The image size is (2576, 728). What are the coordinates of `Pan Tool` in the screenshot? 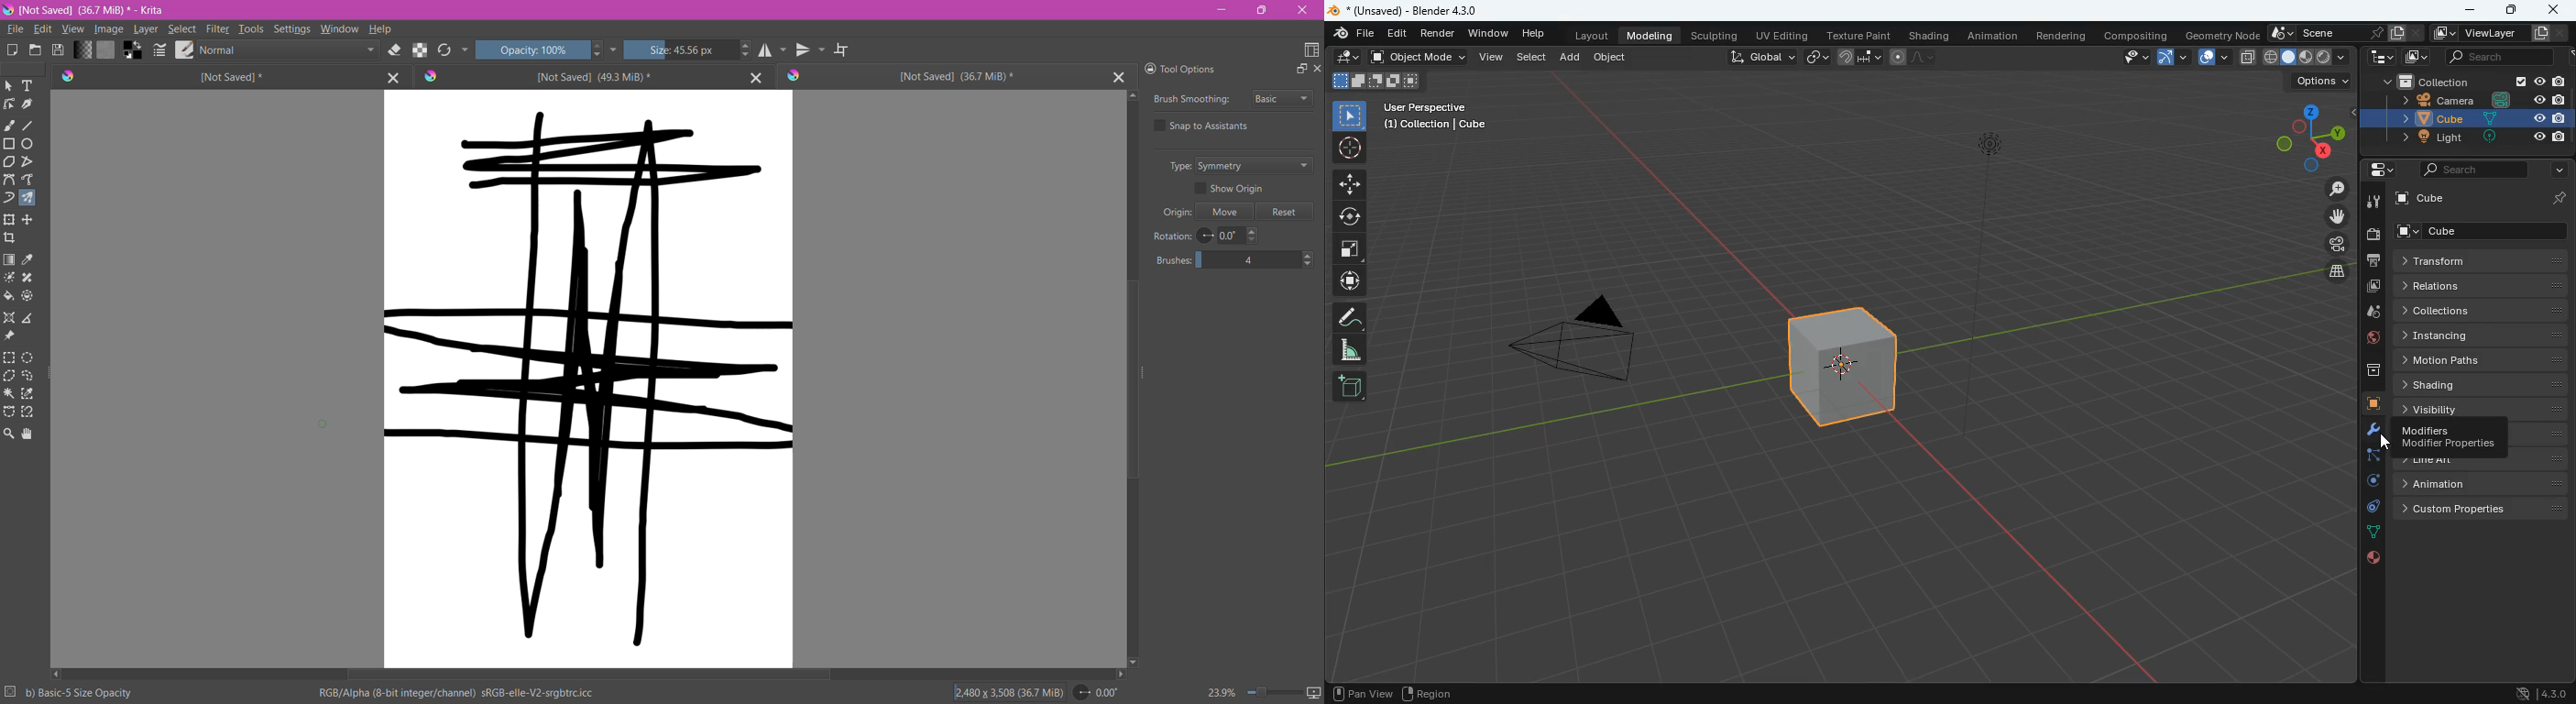 It's located at (28, 434).